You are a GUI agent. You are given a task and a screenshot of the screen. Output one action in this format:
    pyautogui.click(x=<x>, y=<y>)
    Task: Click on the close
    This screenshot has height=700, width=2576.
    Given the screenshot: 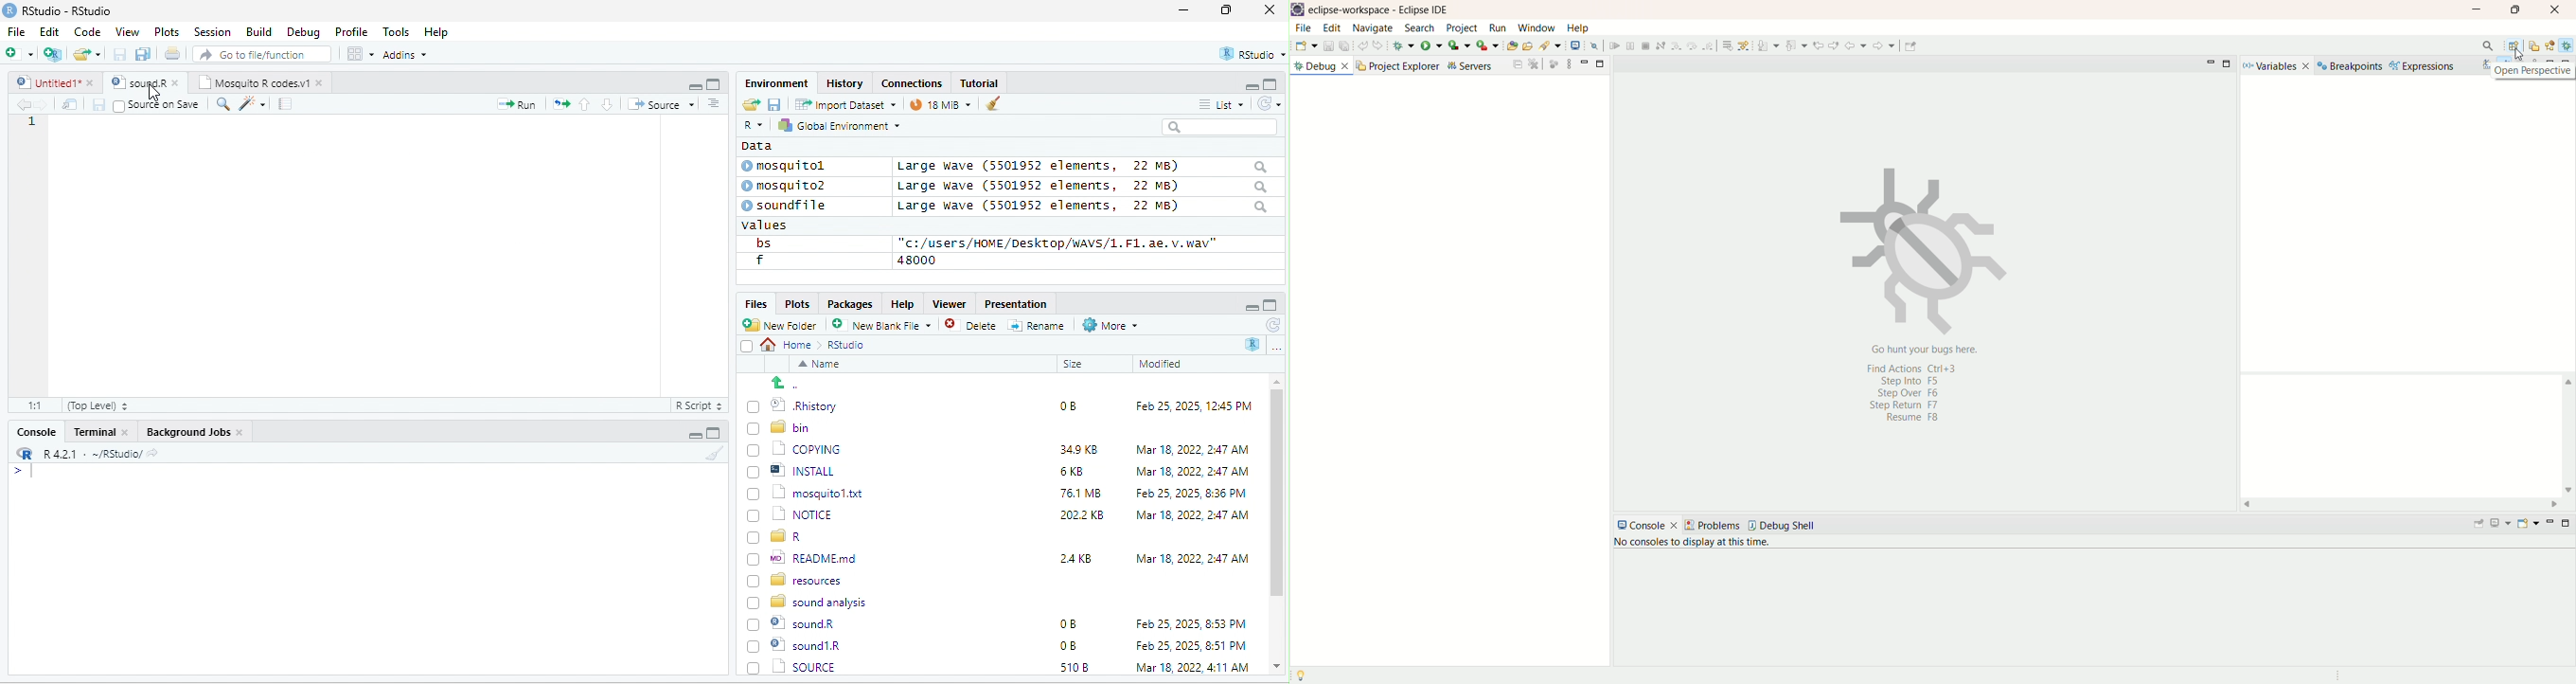 What is the action you would take?
    pyautogui.click(x=2555, y=9)
    